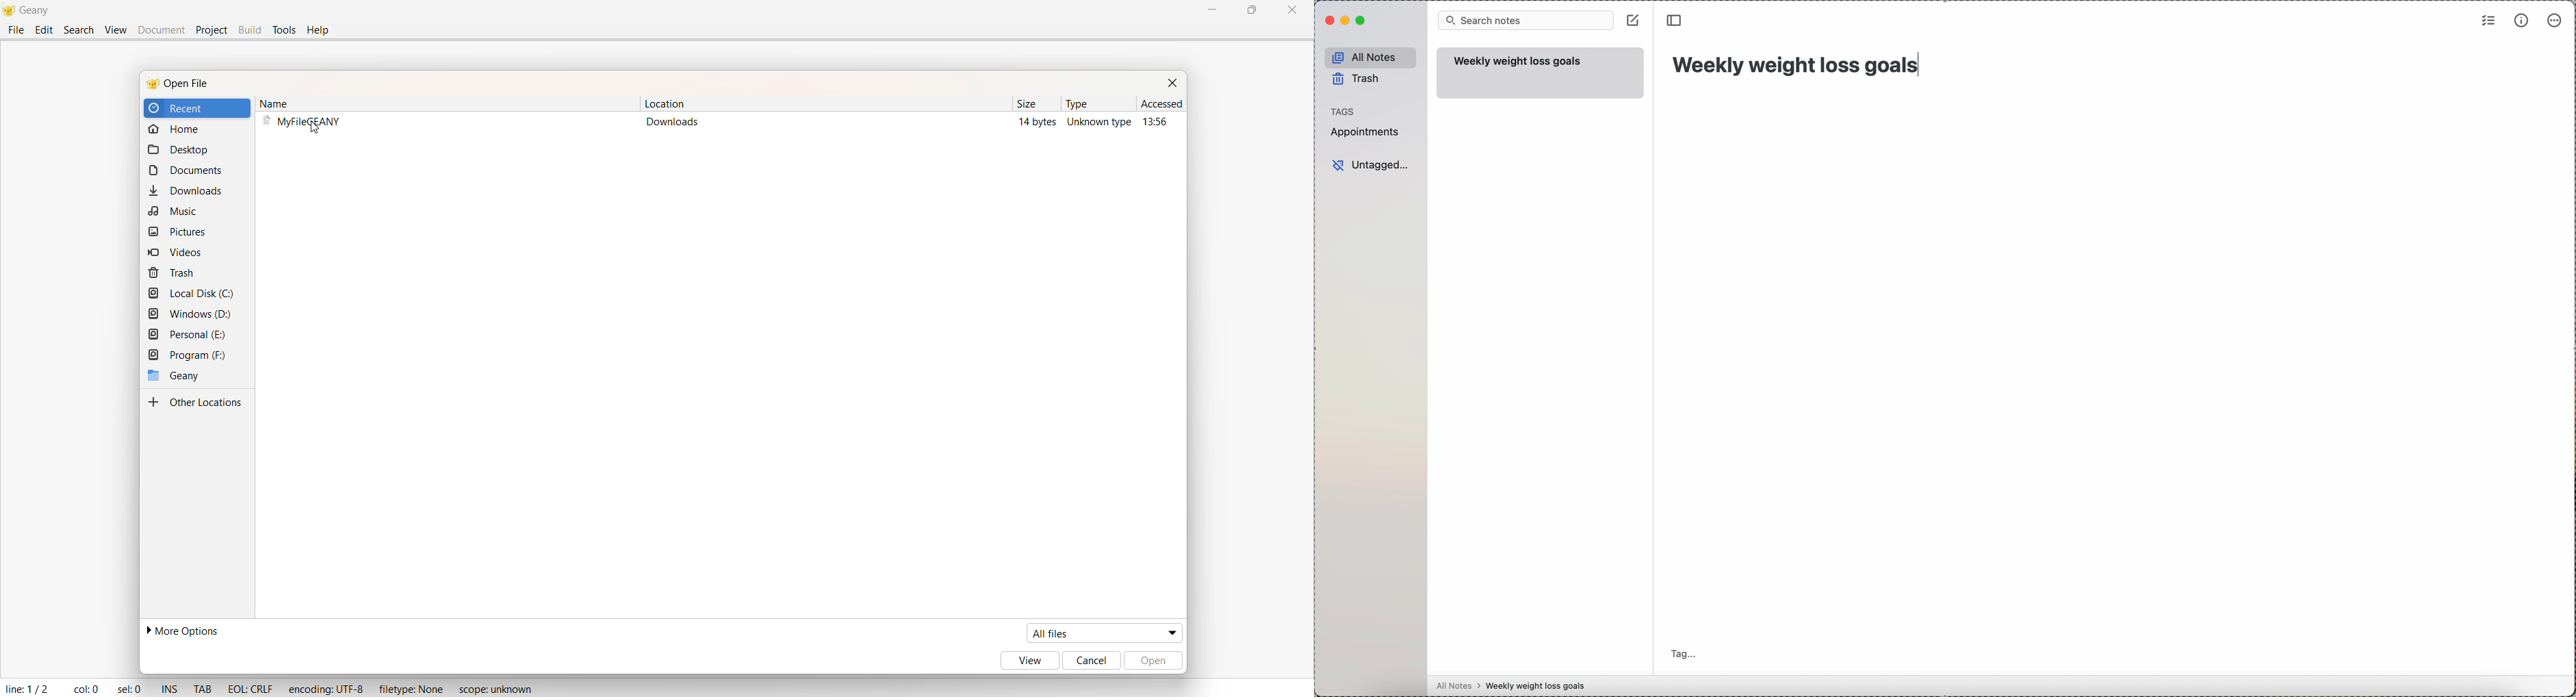 This screenshot has width=2576, height=700. I want to click on check list, so click(2487, 21).